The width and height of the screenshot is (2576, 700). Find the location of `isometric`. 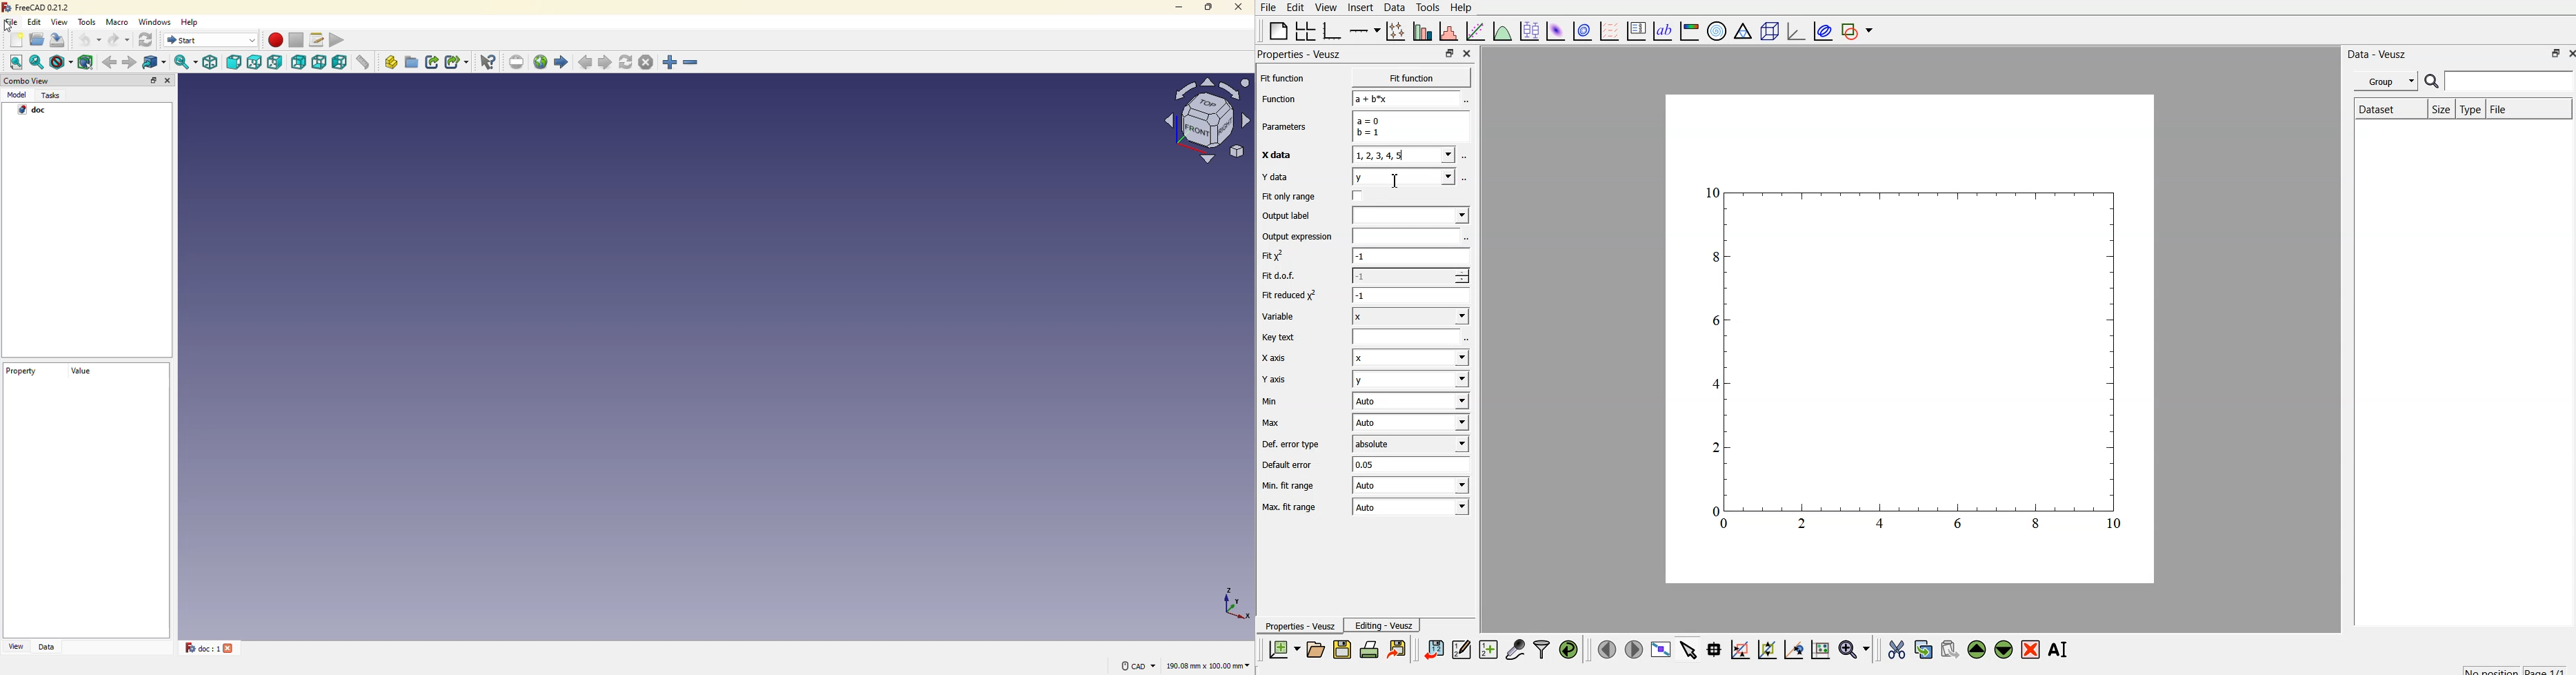

isometric is located at coordinates (211, 62).